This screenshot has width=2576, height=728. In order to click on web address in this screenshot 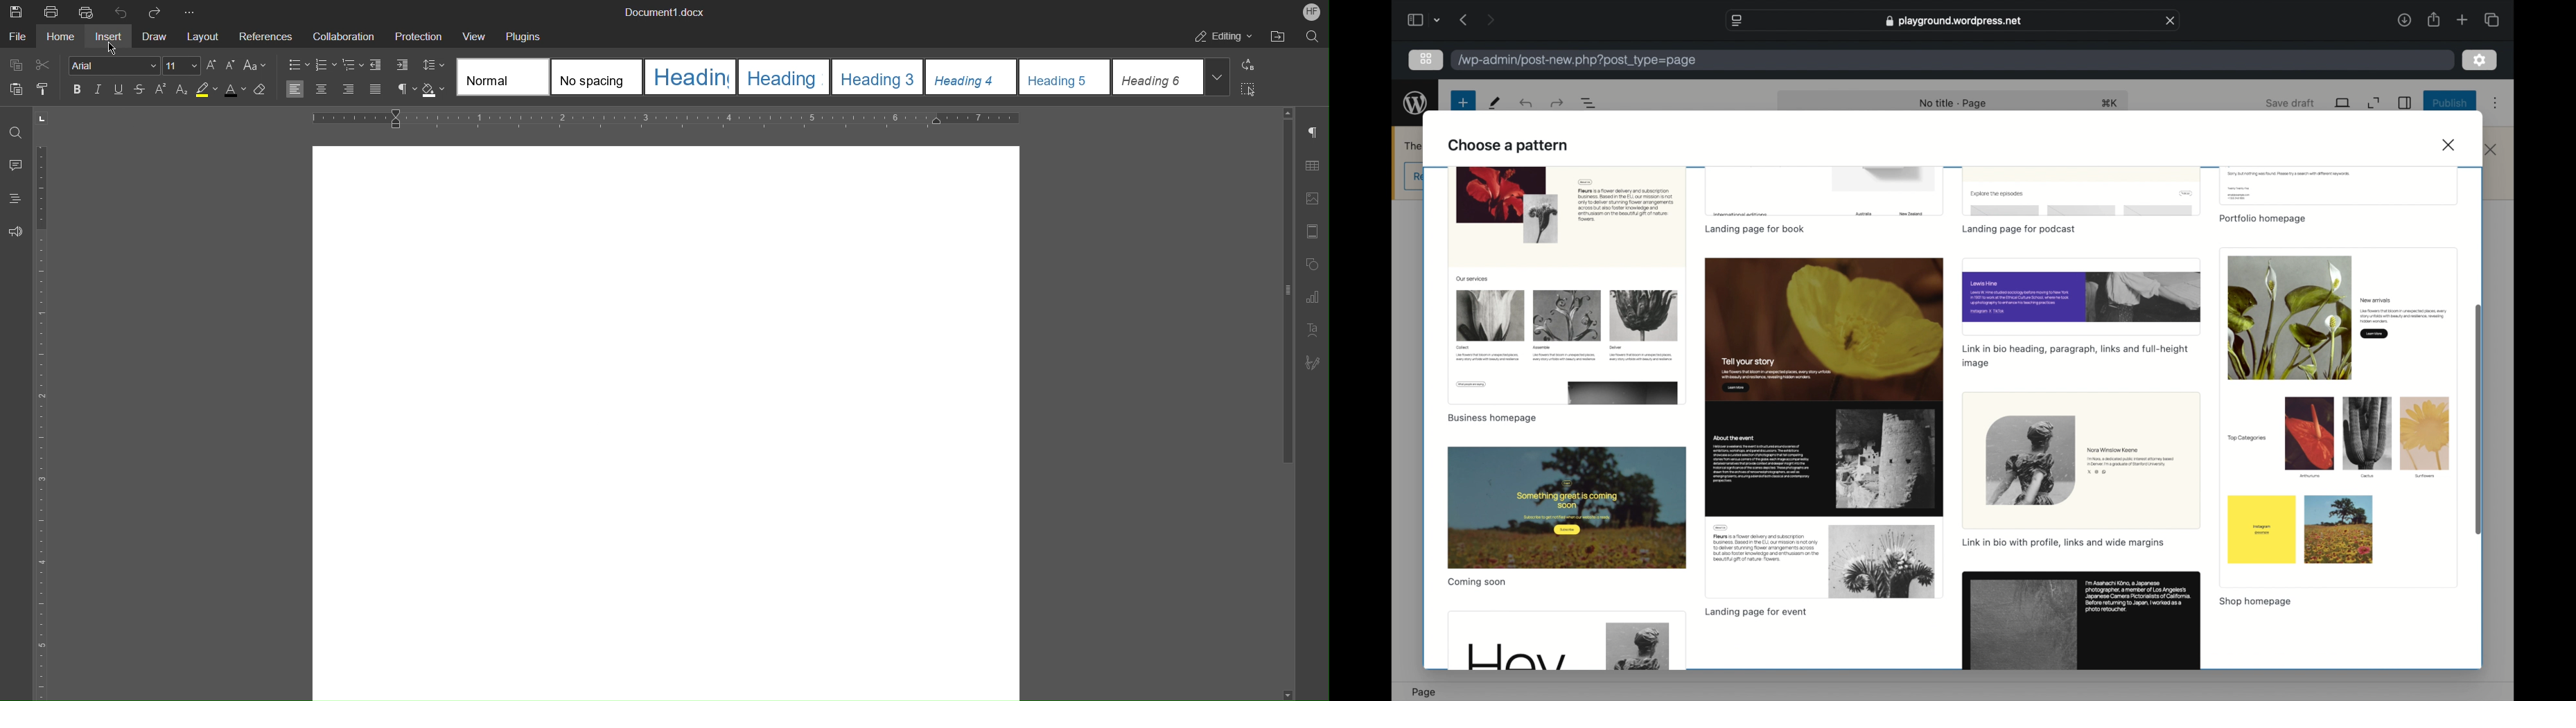, I will do `click(1954, 21)`.